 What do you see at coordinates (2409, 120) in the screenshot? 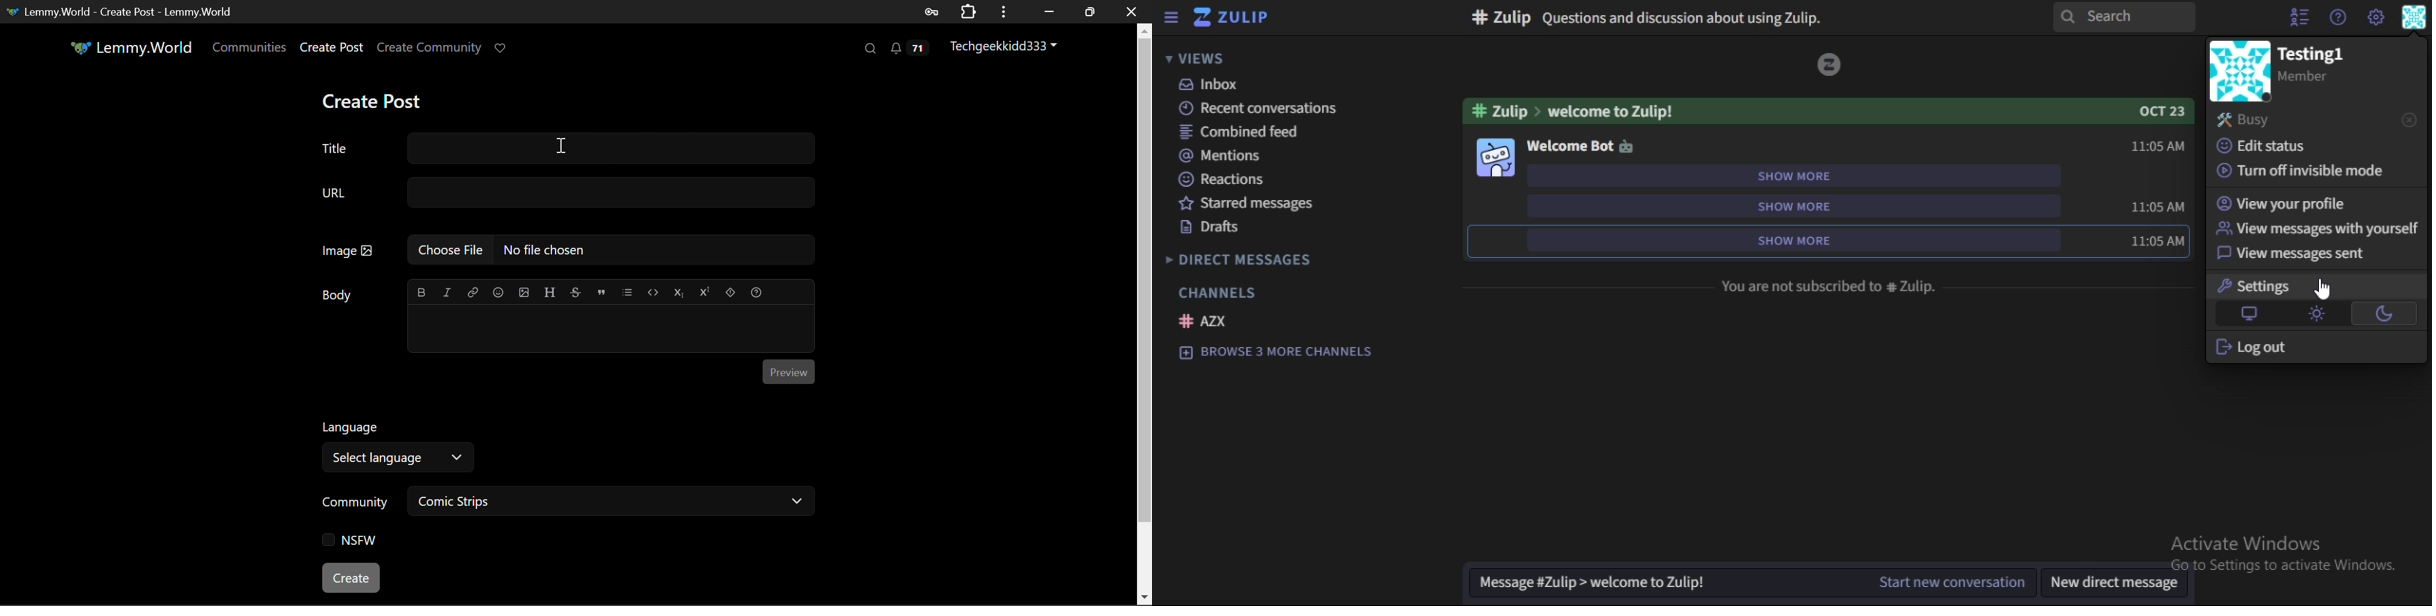
I see `Close` at bounding box center [2409, 120].